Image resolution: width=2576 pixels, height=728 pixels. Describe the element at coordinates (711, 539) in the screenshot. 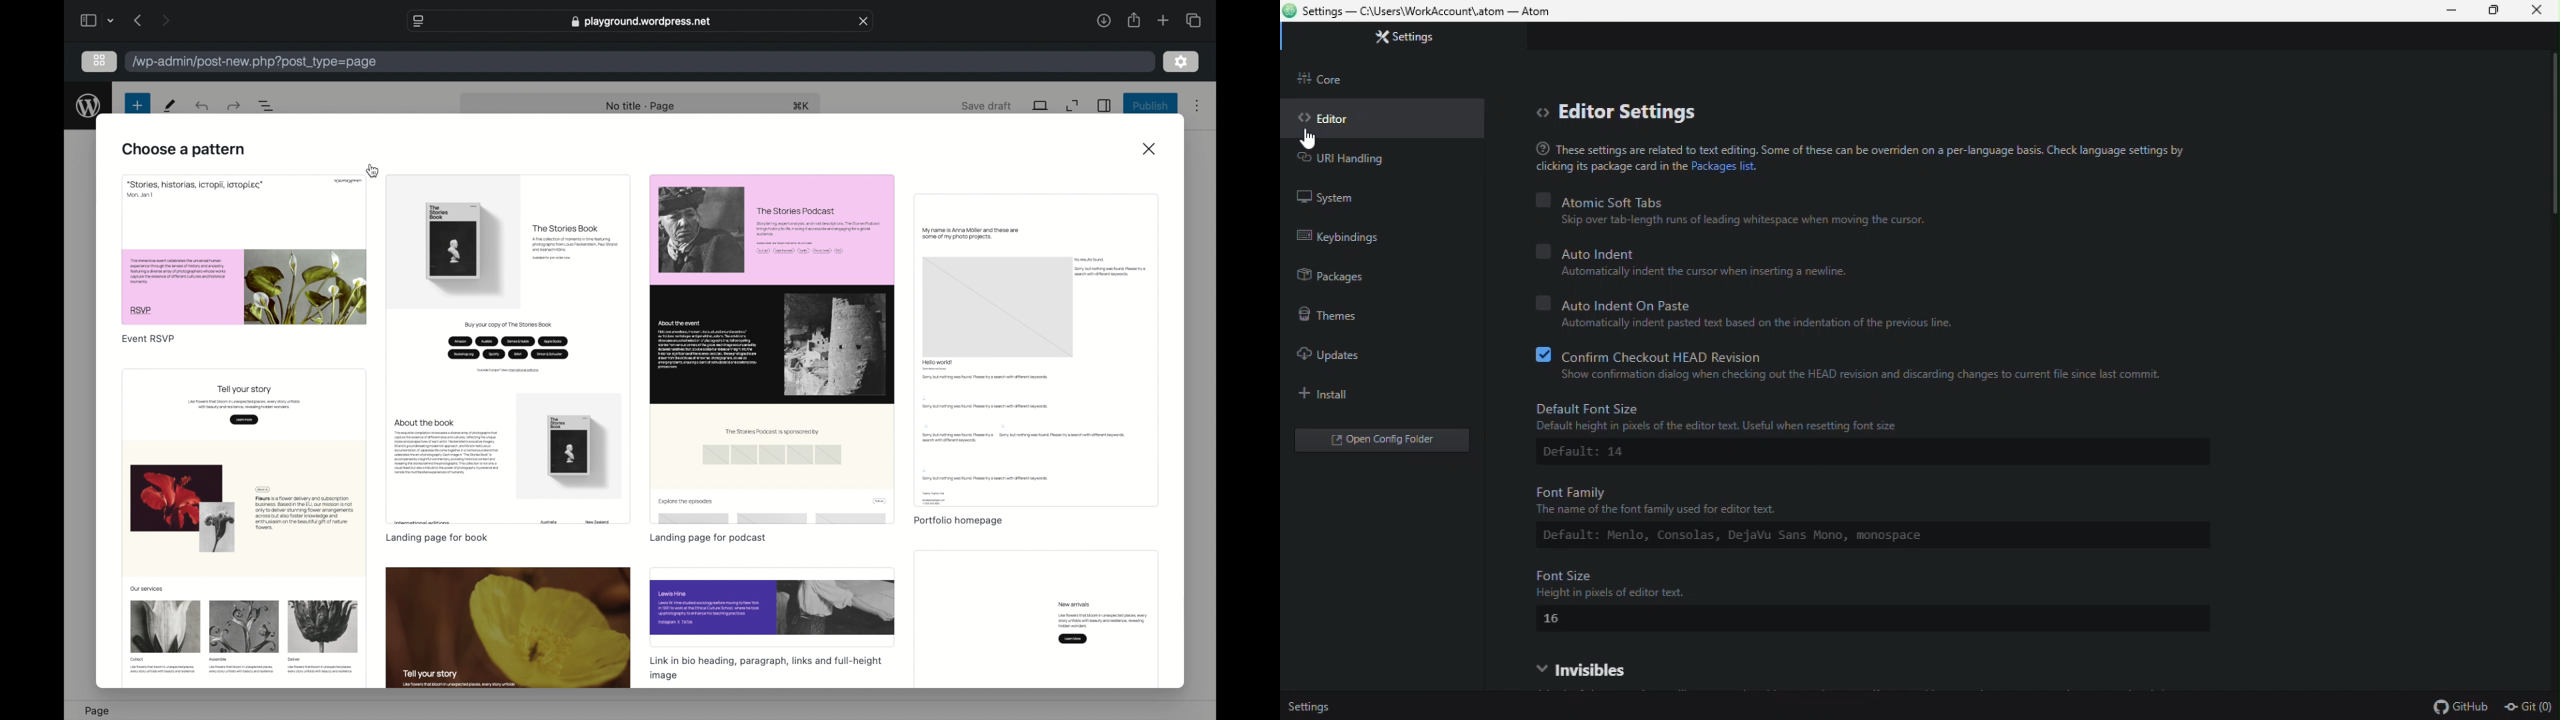

I see `landing page for podcast` at that location.